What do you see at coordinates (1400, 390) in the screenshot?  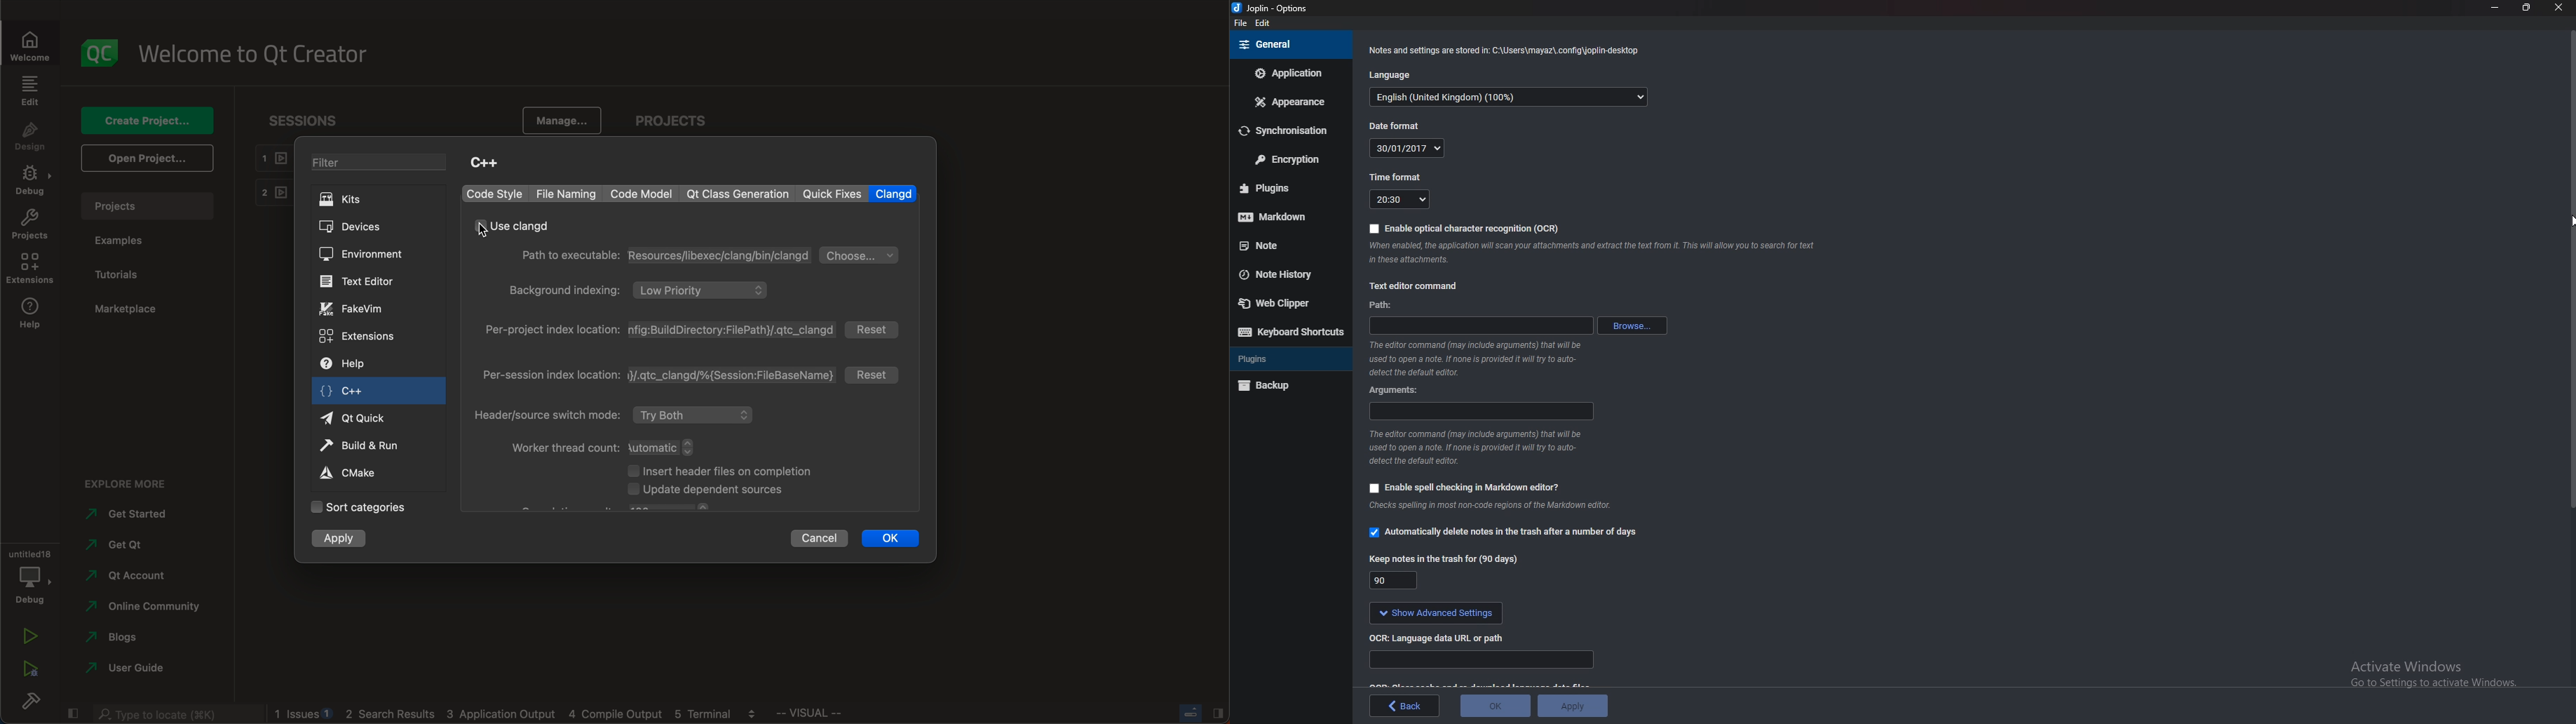 I see `Arguments` at bounding box center [1400, 390].